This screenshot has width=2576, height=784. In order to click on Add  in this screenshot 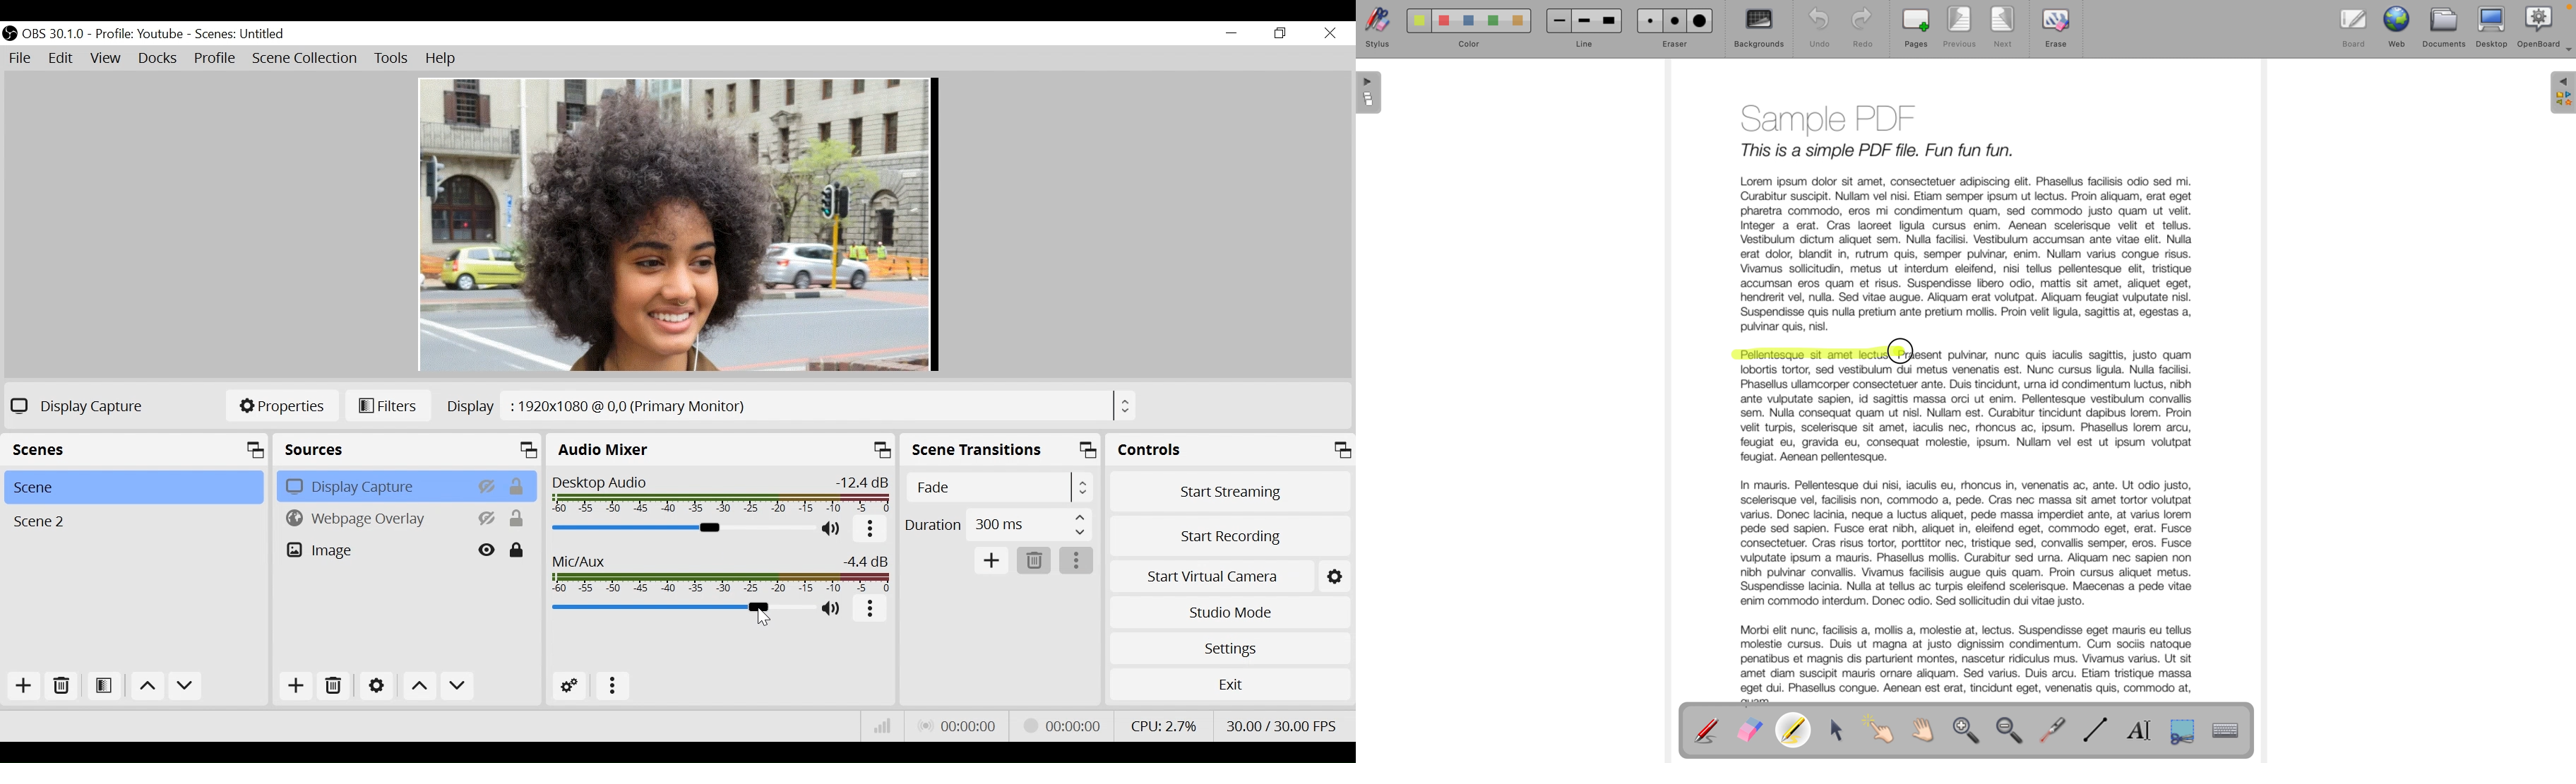, I will do `click(993, 560)`.